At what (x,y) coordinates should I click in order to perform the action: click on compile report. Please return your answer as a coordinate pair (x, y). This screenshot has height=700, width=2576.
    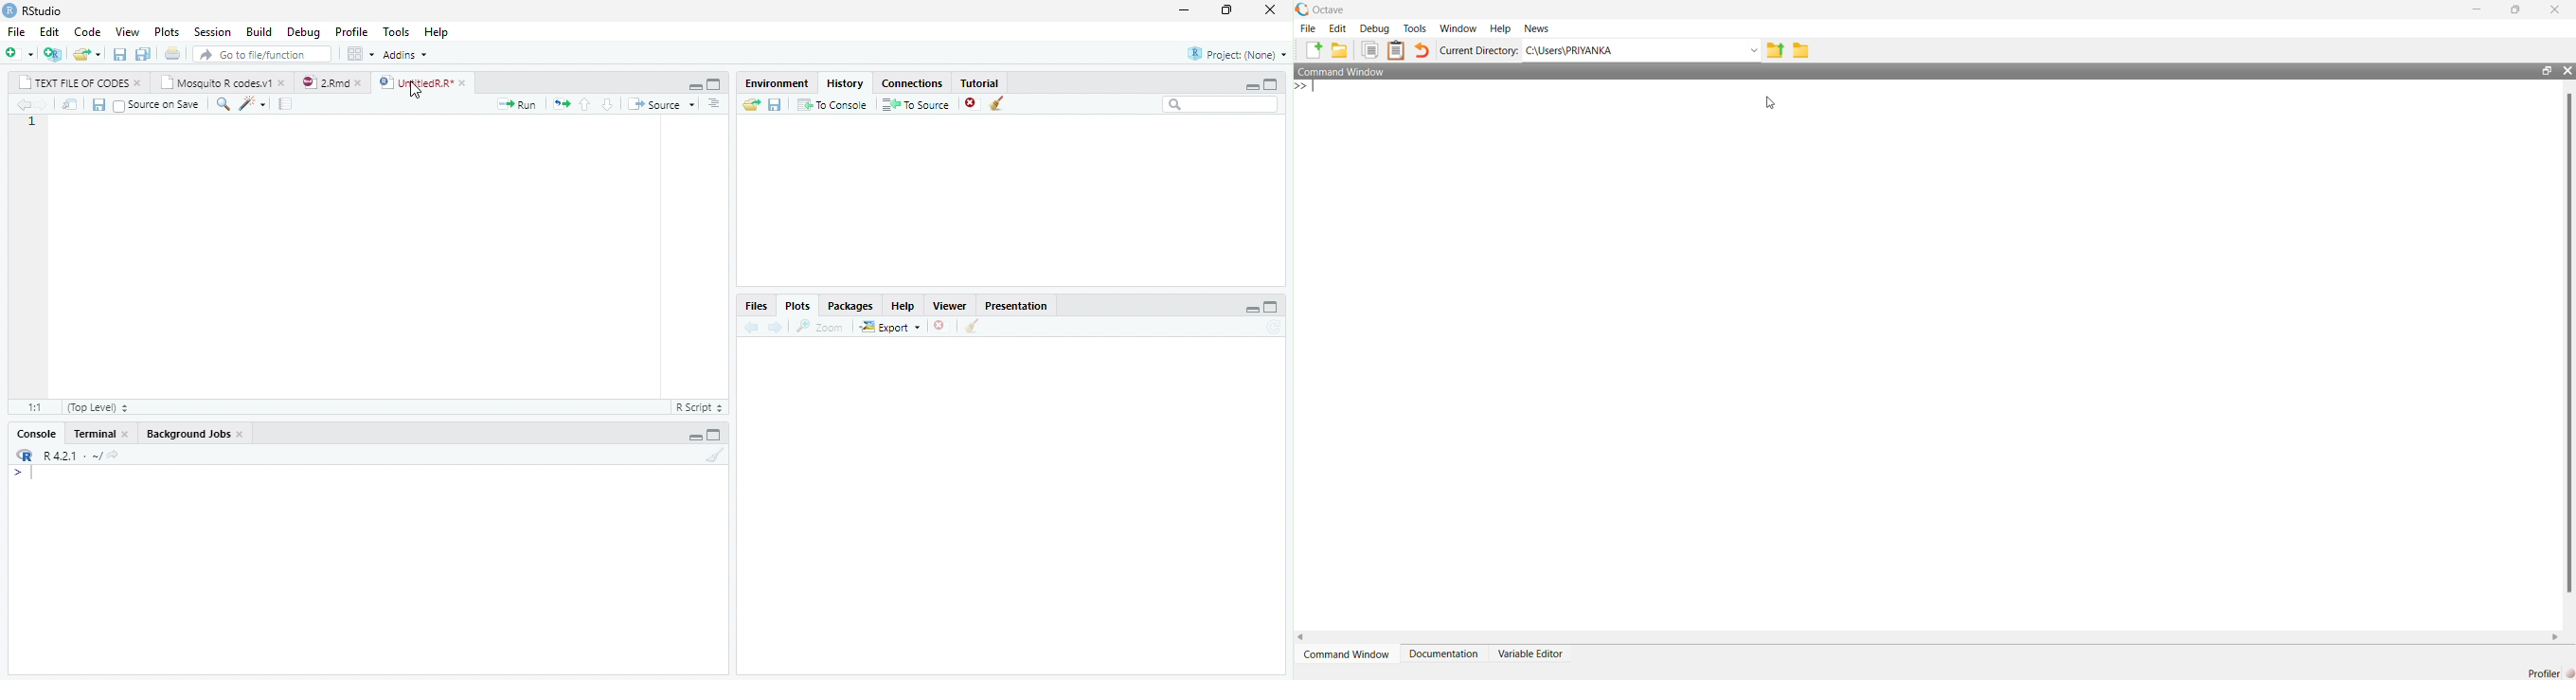
    Looking at the image, I should click on (289, 104).